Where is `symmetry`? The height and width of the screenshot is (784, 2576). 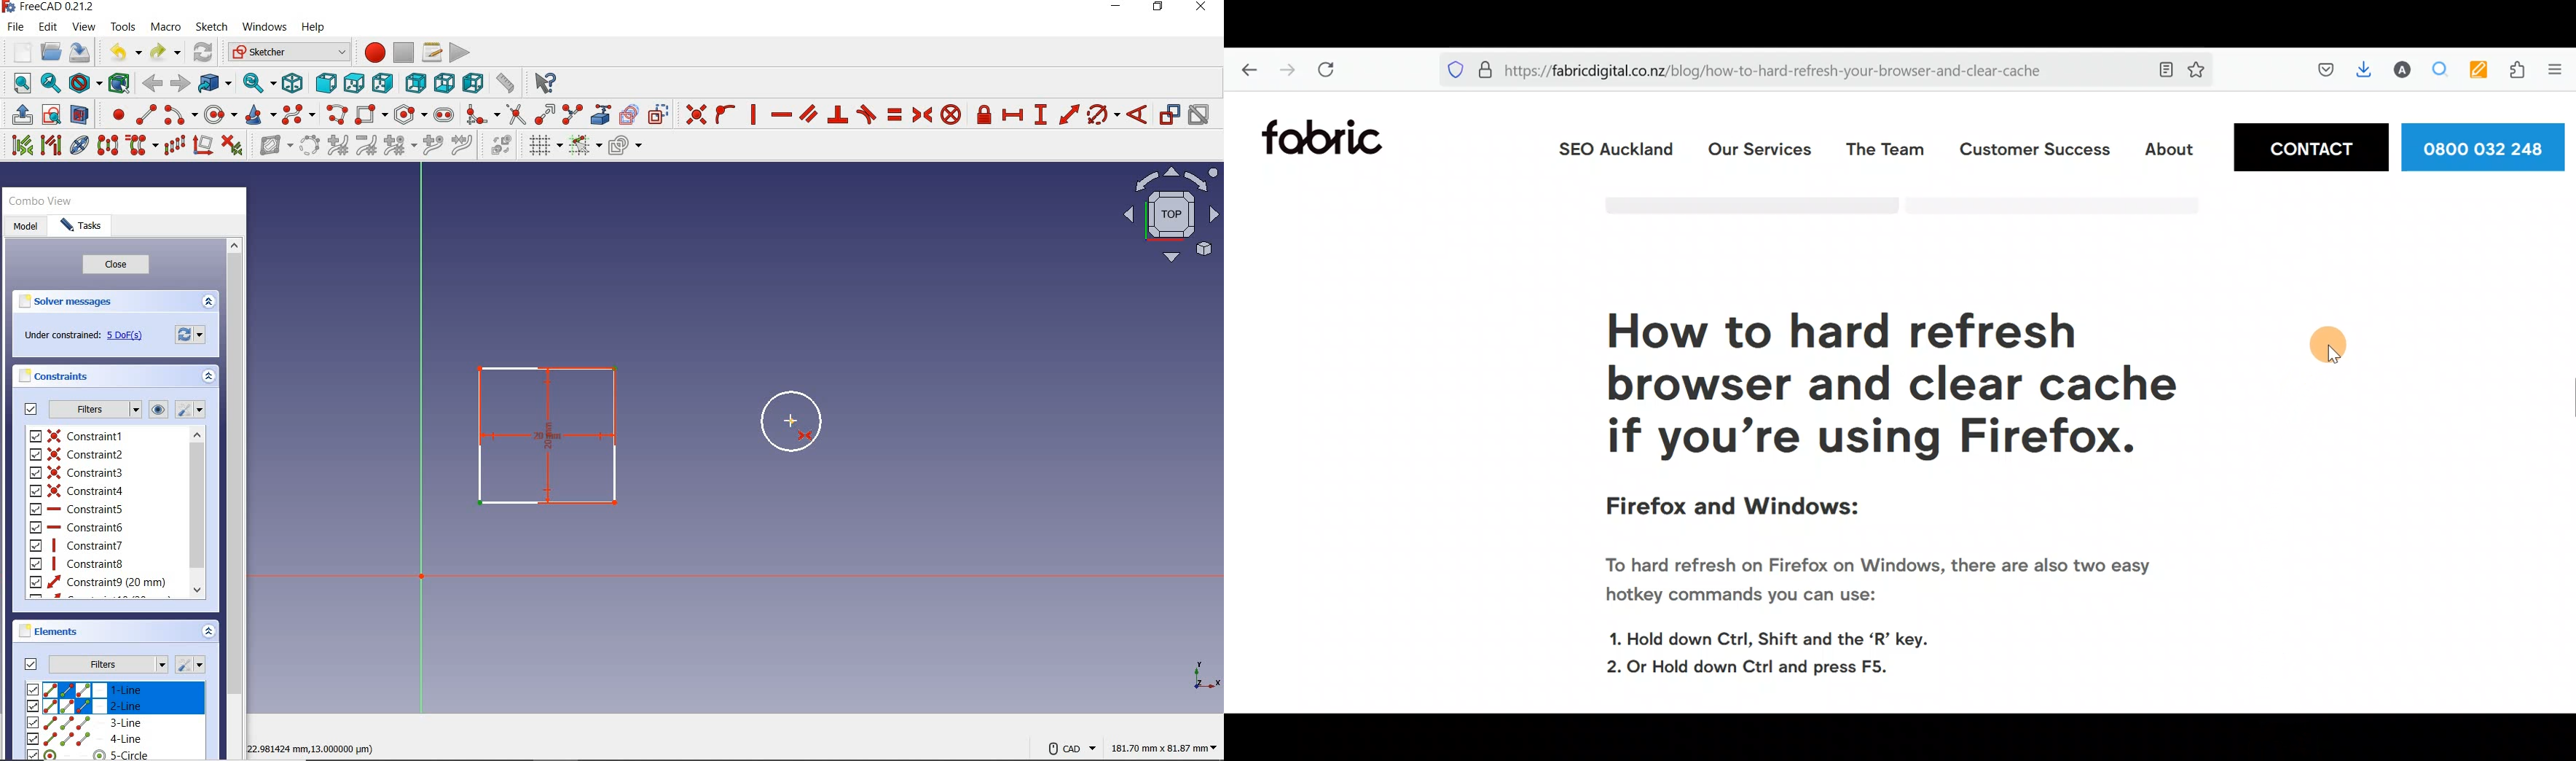 symmetry is located at coordinates (109, 147).